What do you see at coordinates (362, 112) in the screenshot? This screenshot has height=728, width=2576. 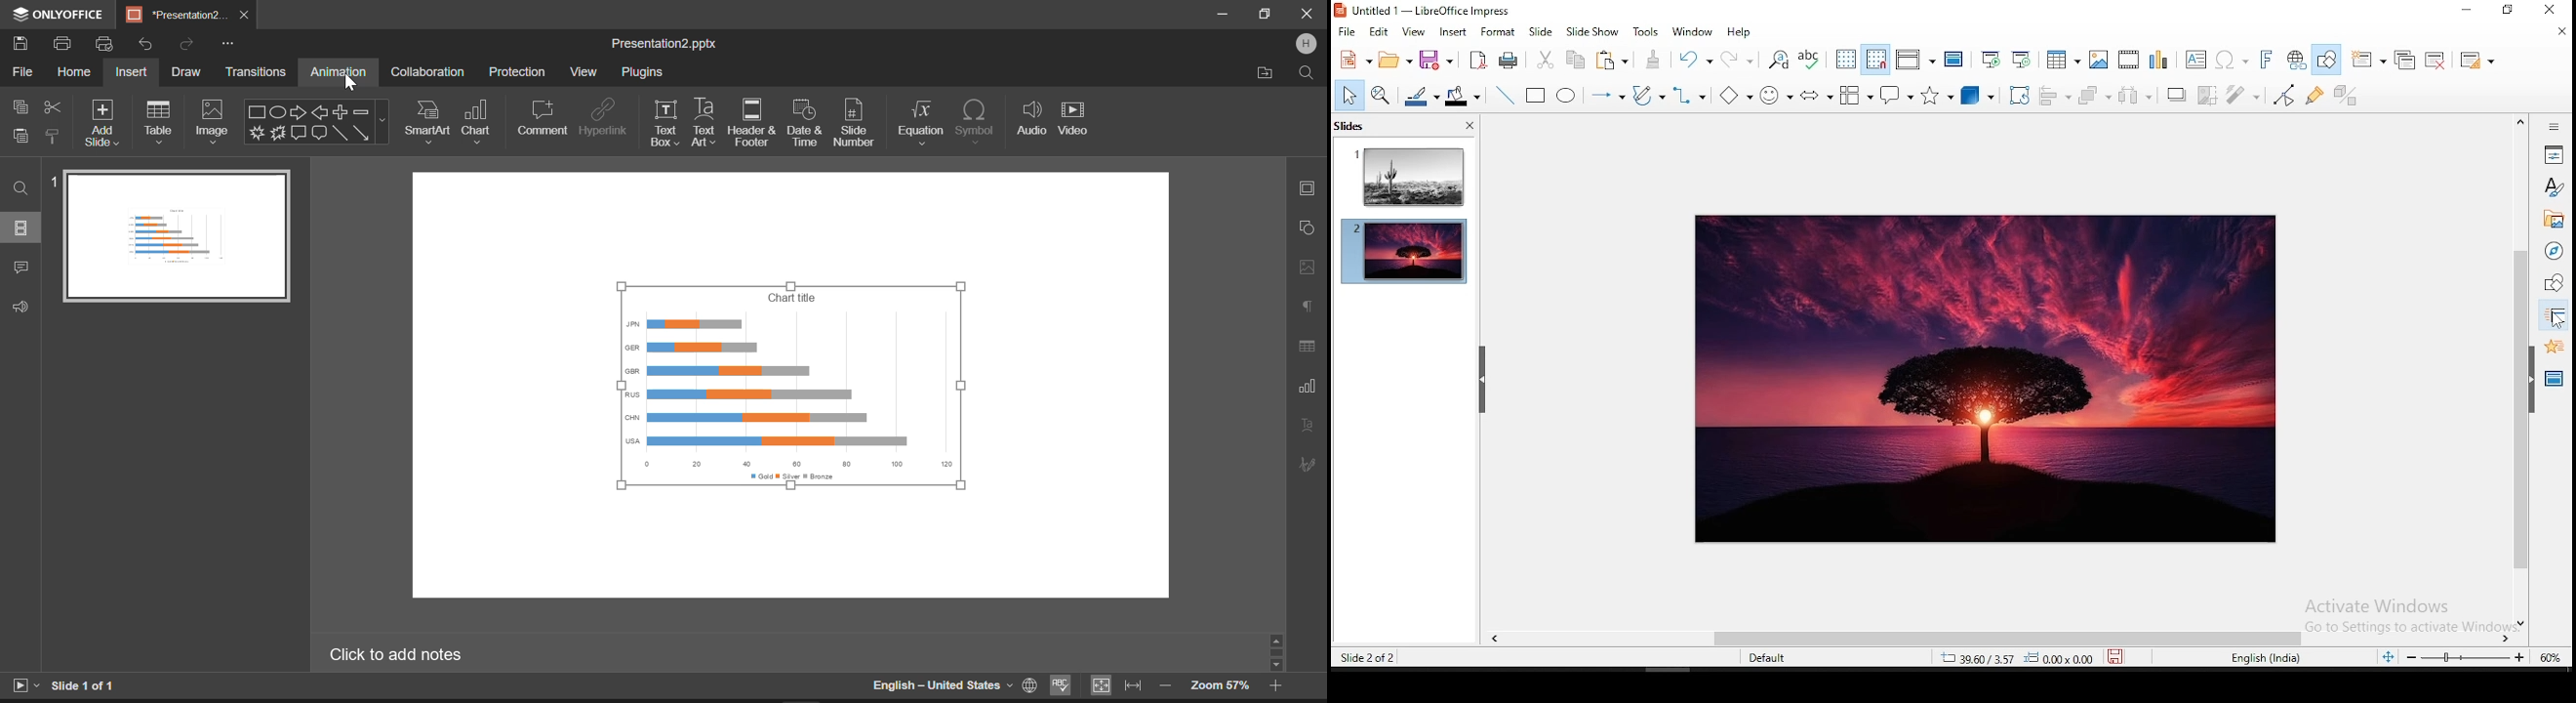 I see `Minus` at bounding box center [362, 112].